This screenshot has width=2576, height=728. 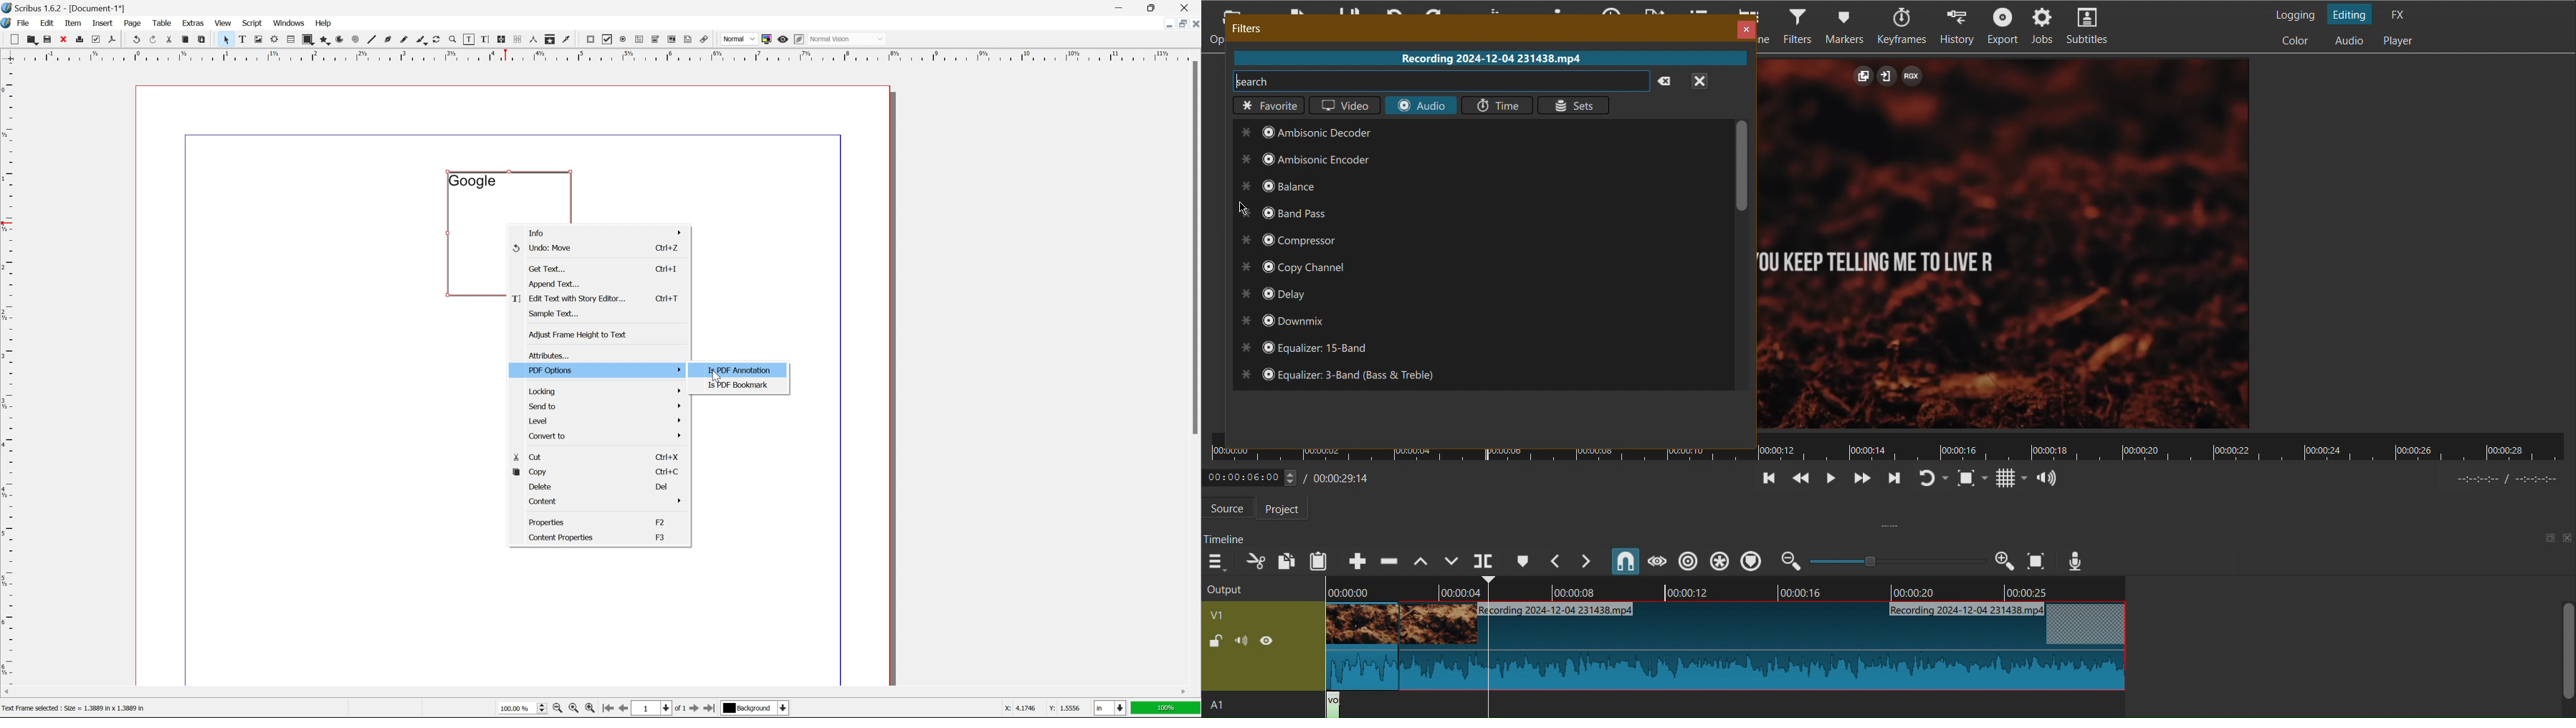 What do you see at coordinates (1861, 480) in the screenshot?
I see `Move Forwards` at bounding box center [1861, 480].